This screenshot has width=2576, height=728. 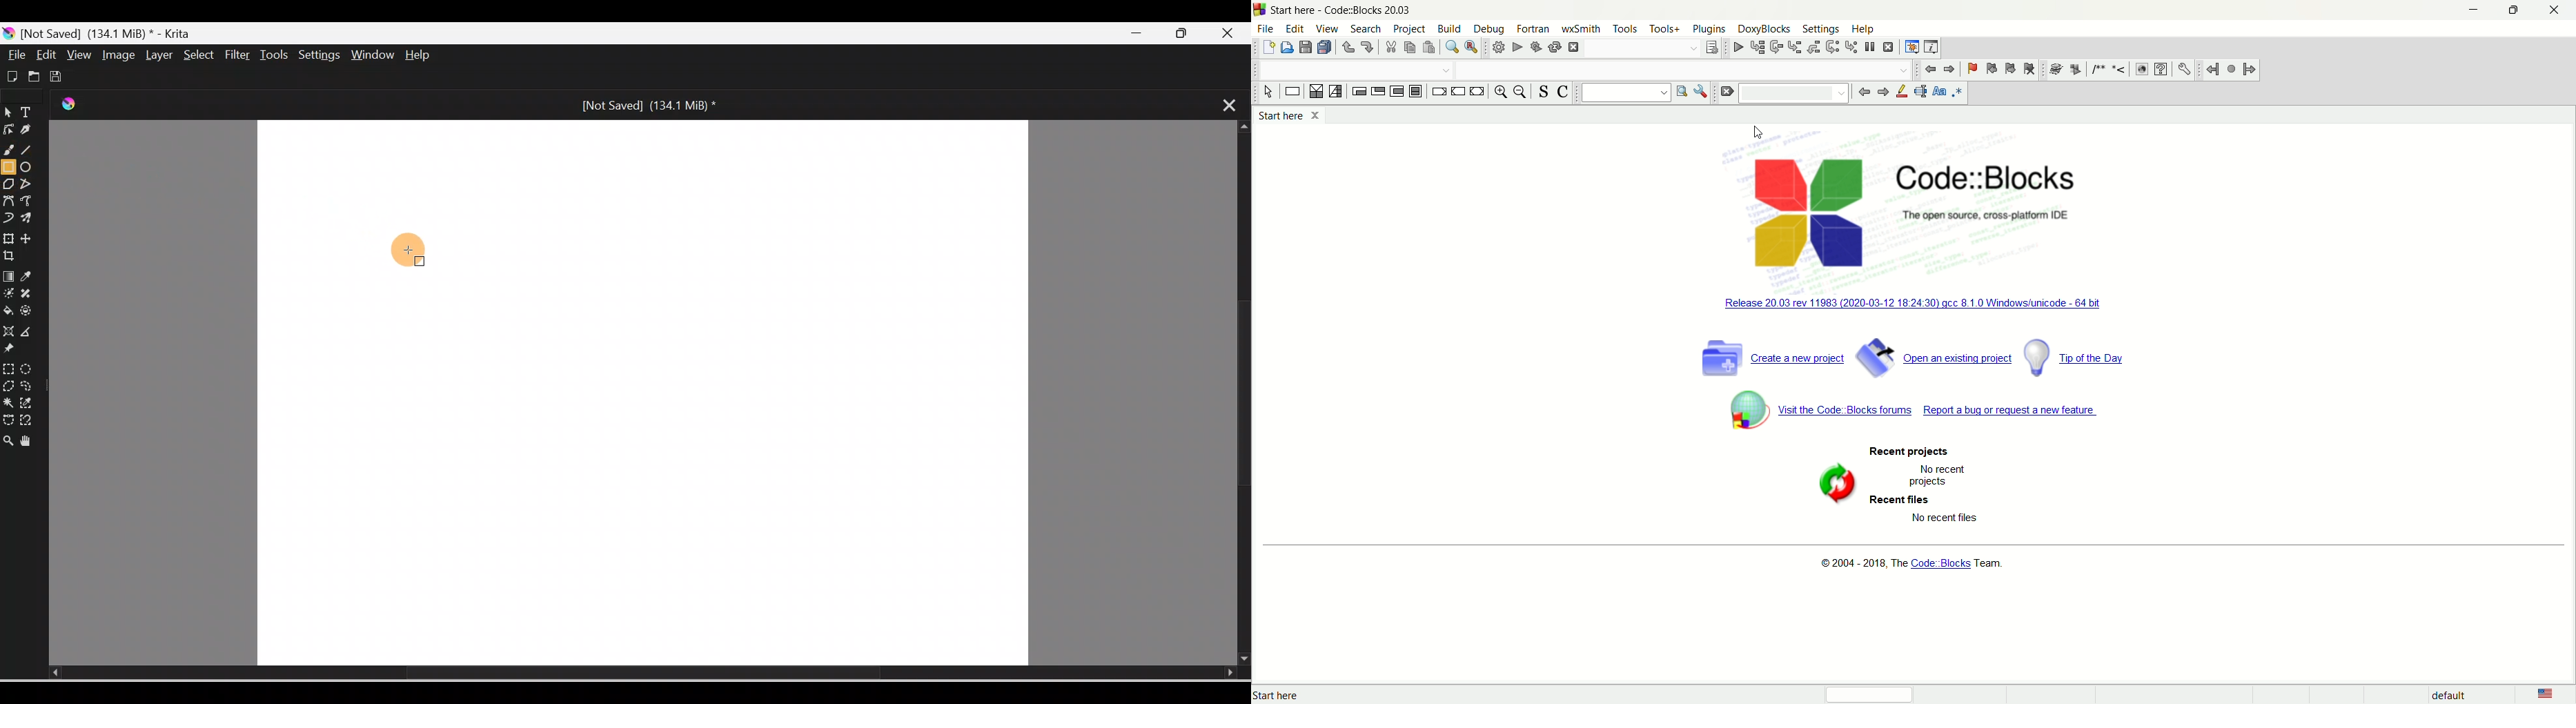 What do you see at coordinates (1268, 94) in the screenshot?
I see `select` at bounding box center [1268, 94].